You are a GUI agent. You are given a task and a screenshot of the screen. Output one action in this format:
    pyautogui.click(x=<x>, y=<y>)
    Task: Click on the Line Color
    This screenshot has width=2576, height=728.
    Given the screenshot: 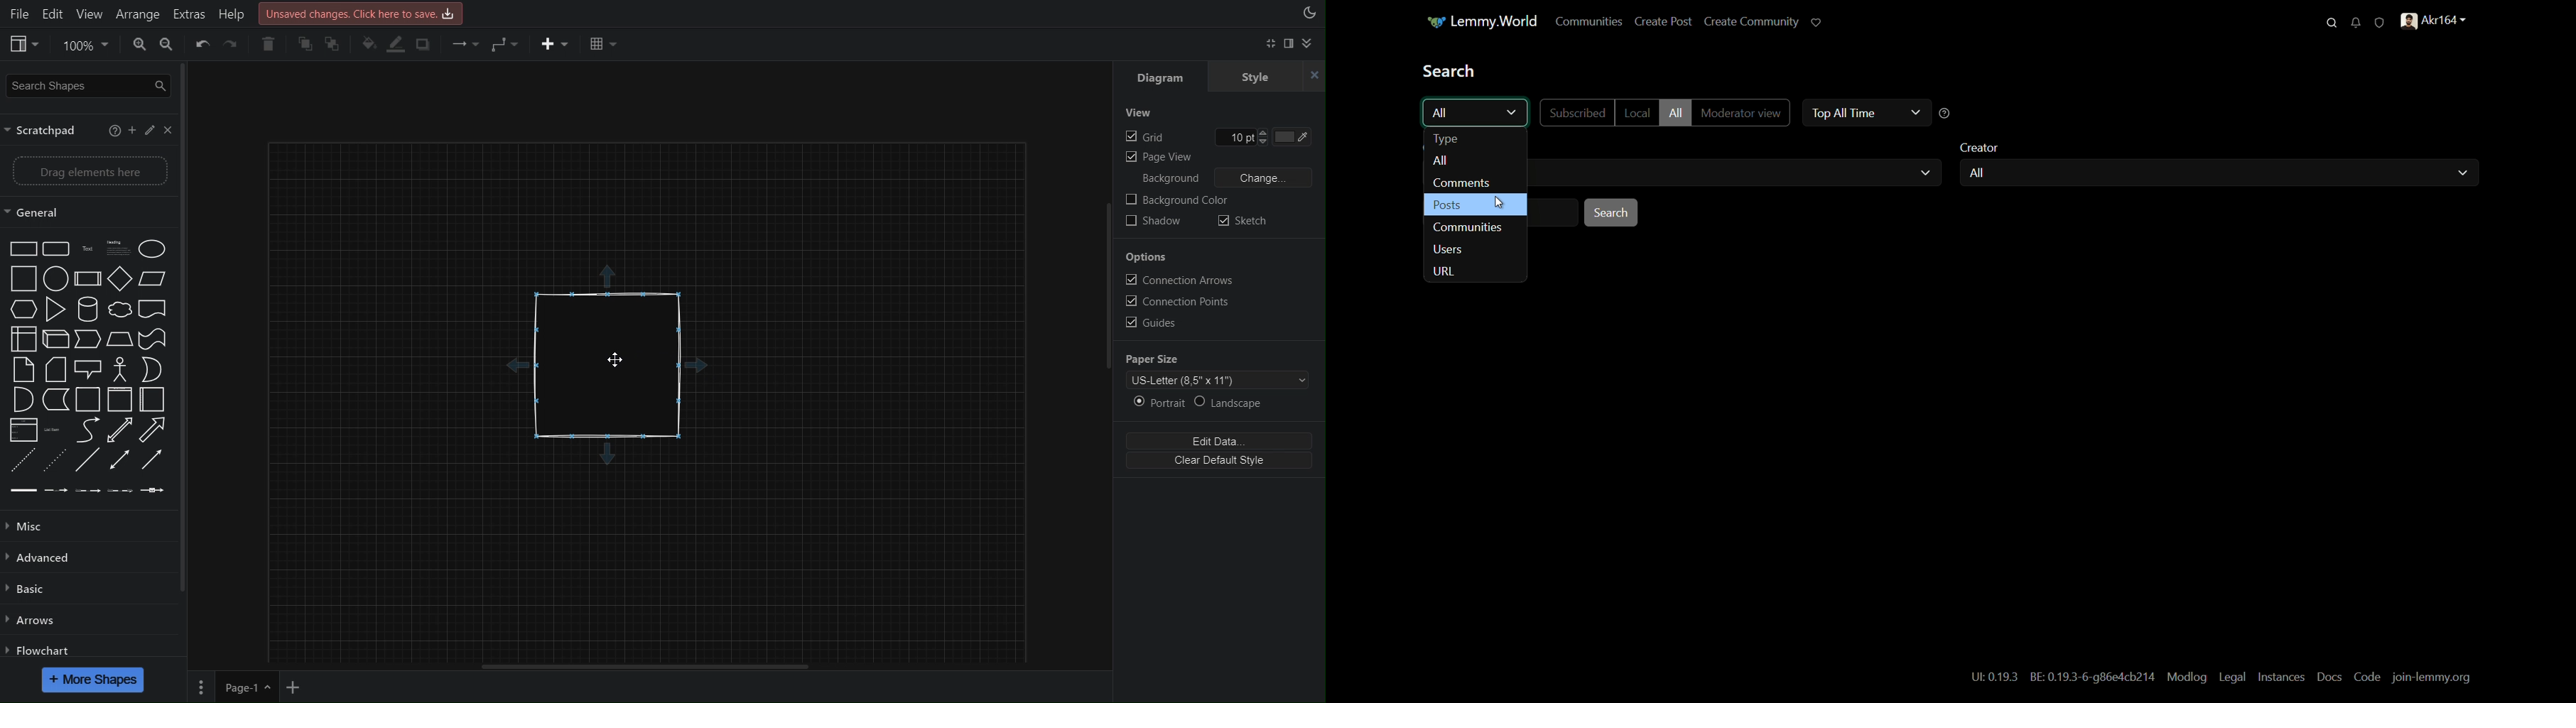 What is the action you would take?
    pyautogui.click(x=397, y=45)
    